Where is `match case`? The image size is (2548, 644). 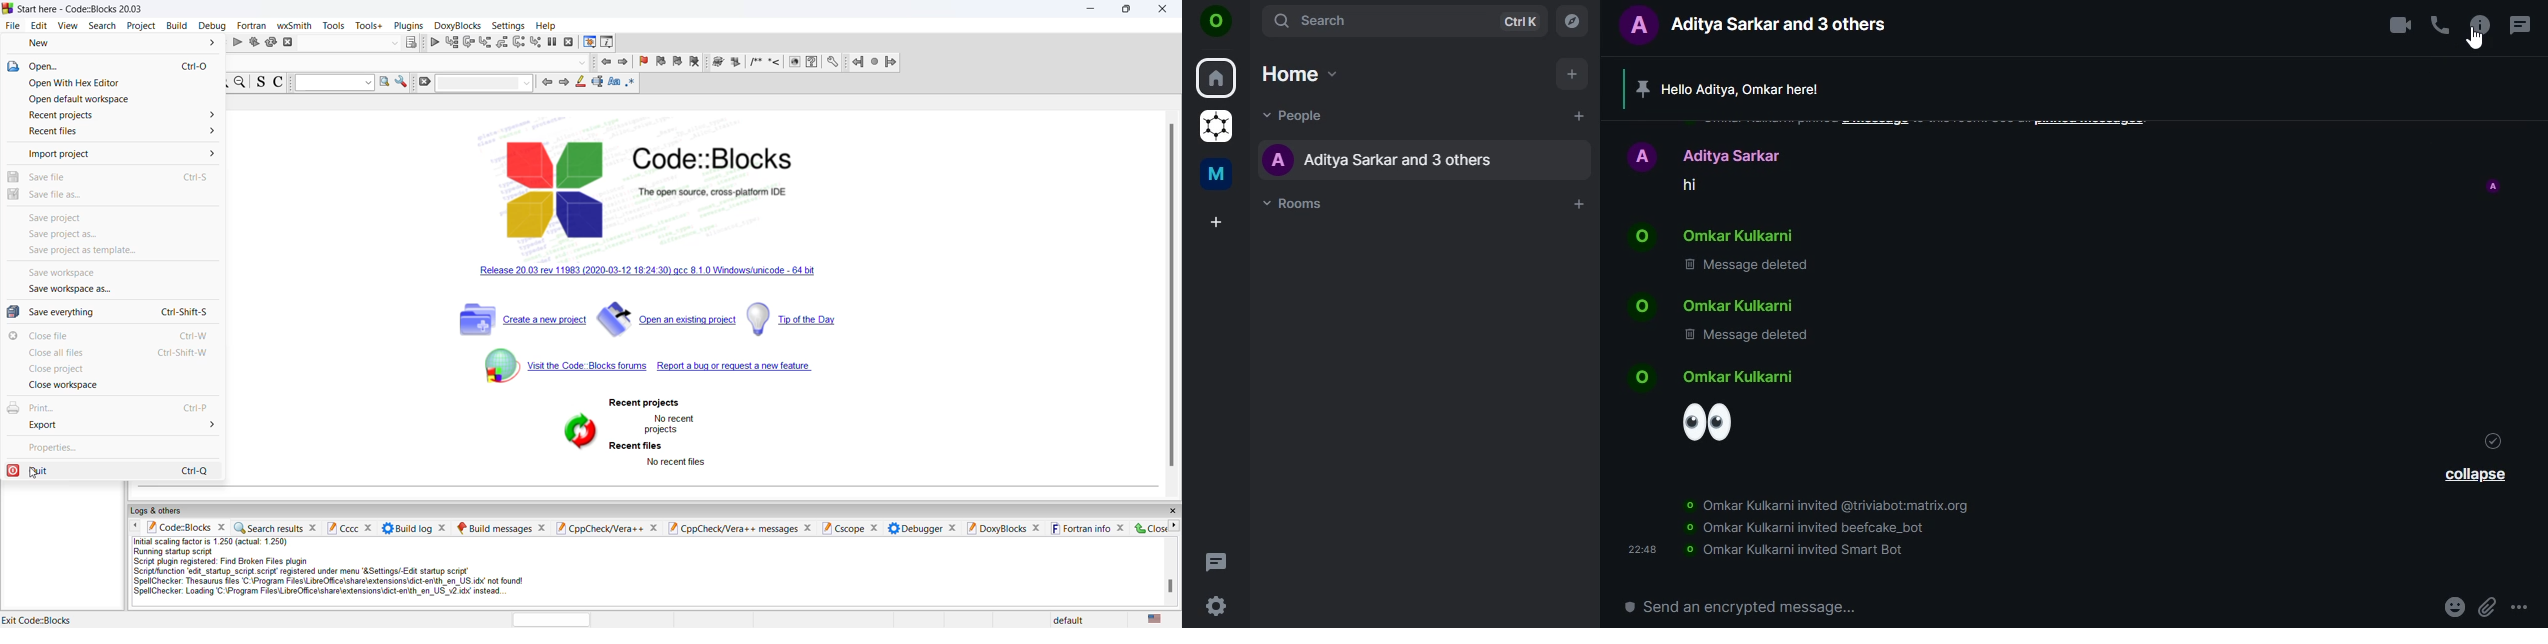 match case is located at coordinates (615, 82).